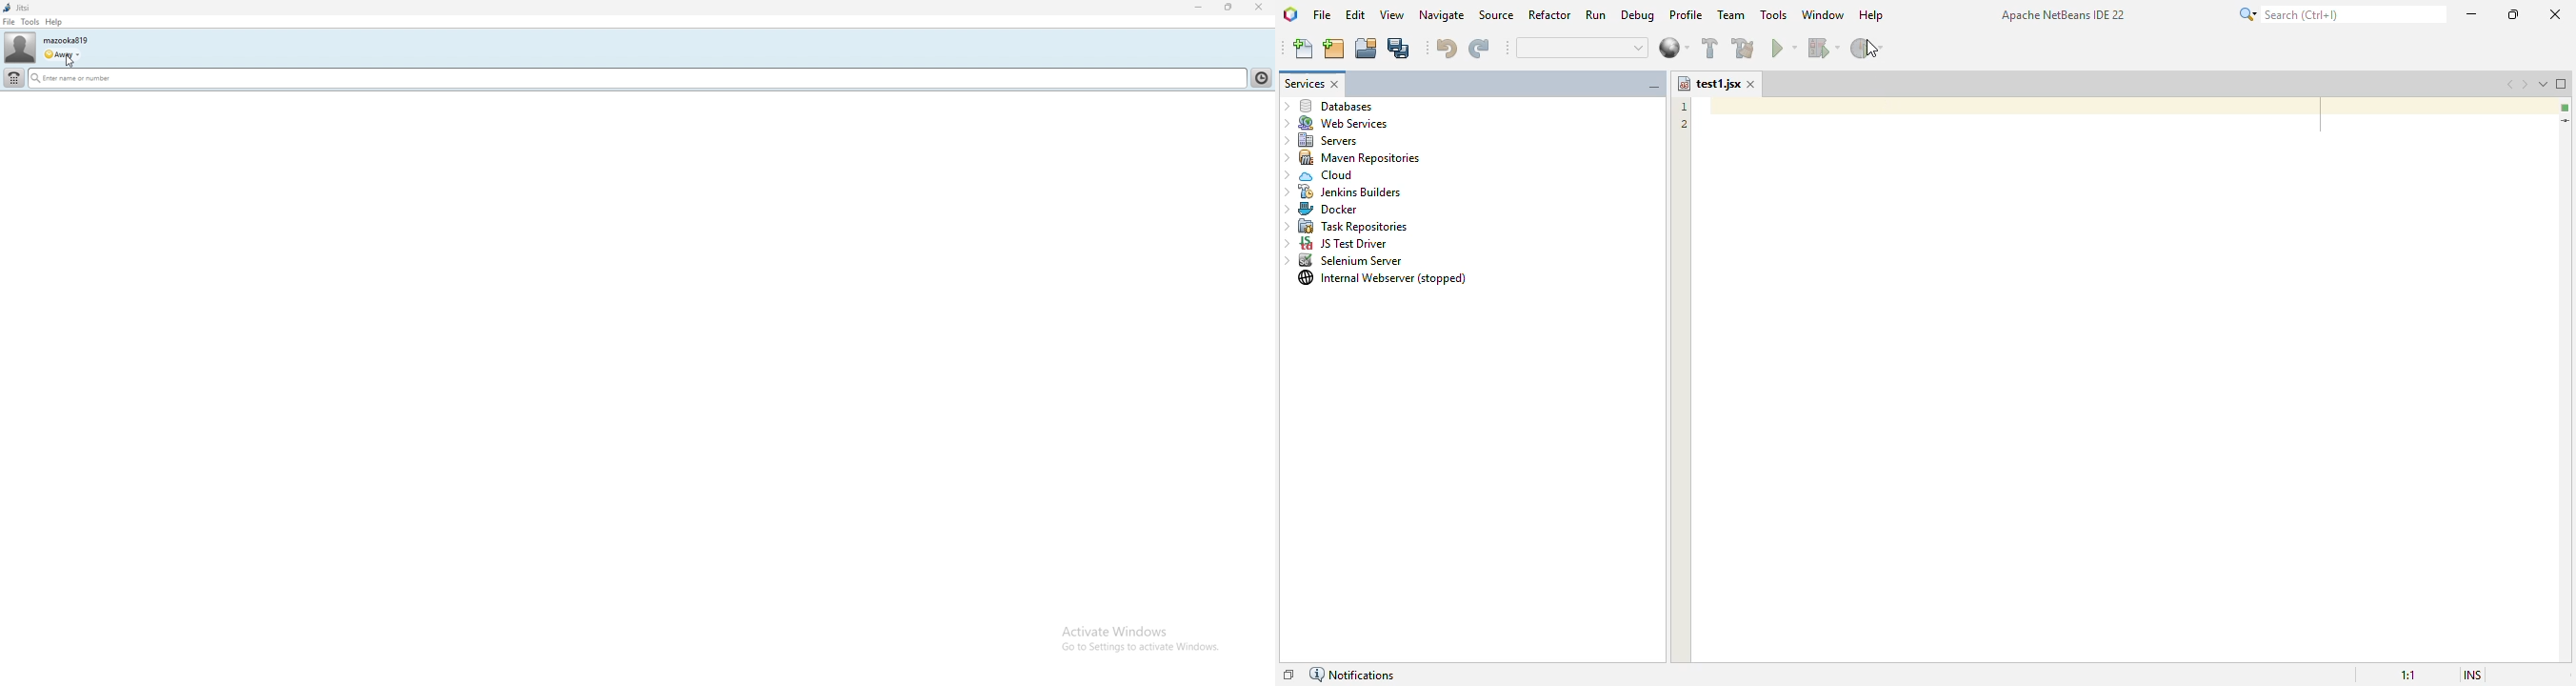 The height and width of the screenshot is (700, 2576). I want to click on username, so click(65, 40).